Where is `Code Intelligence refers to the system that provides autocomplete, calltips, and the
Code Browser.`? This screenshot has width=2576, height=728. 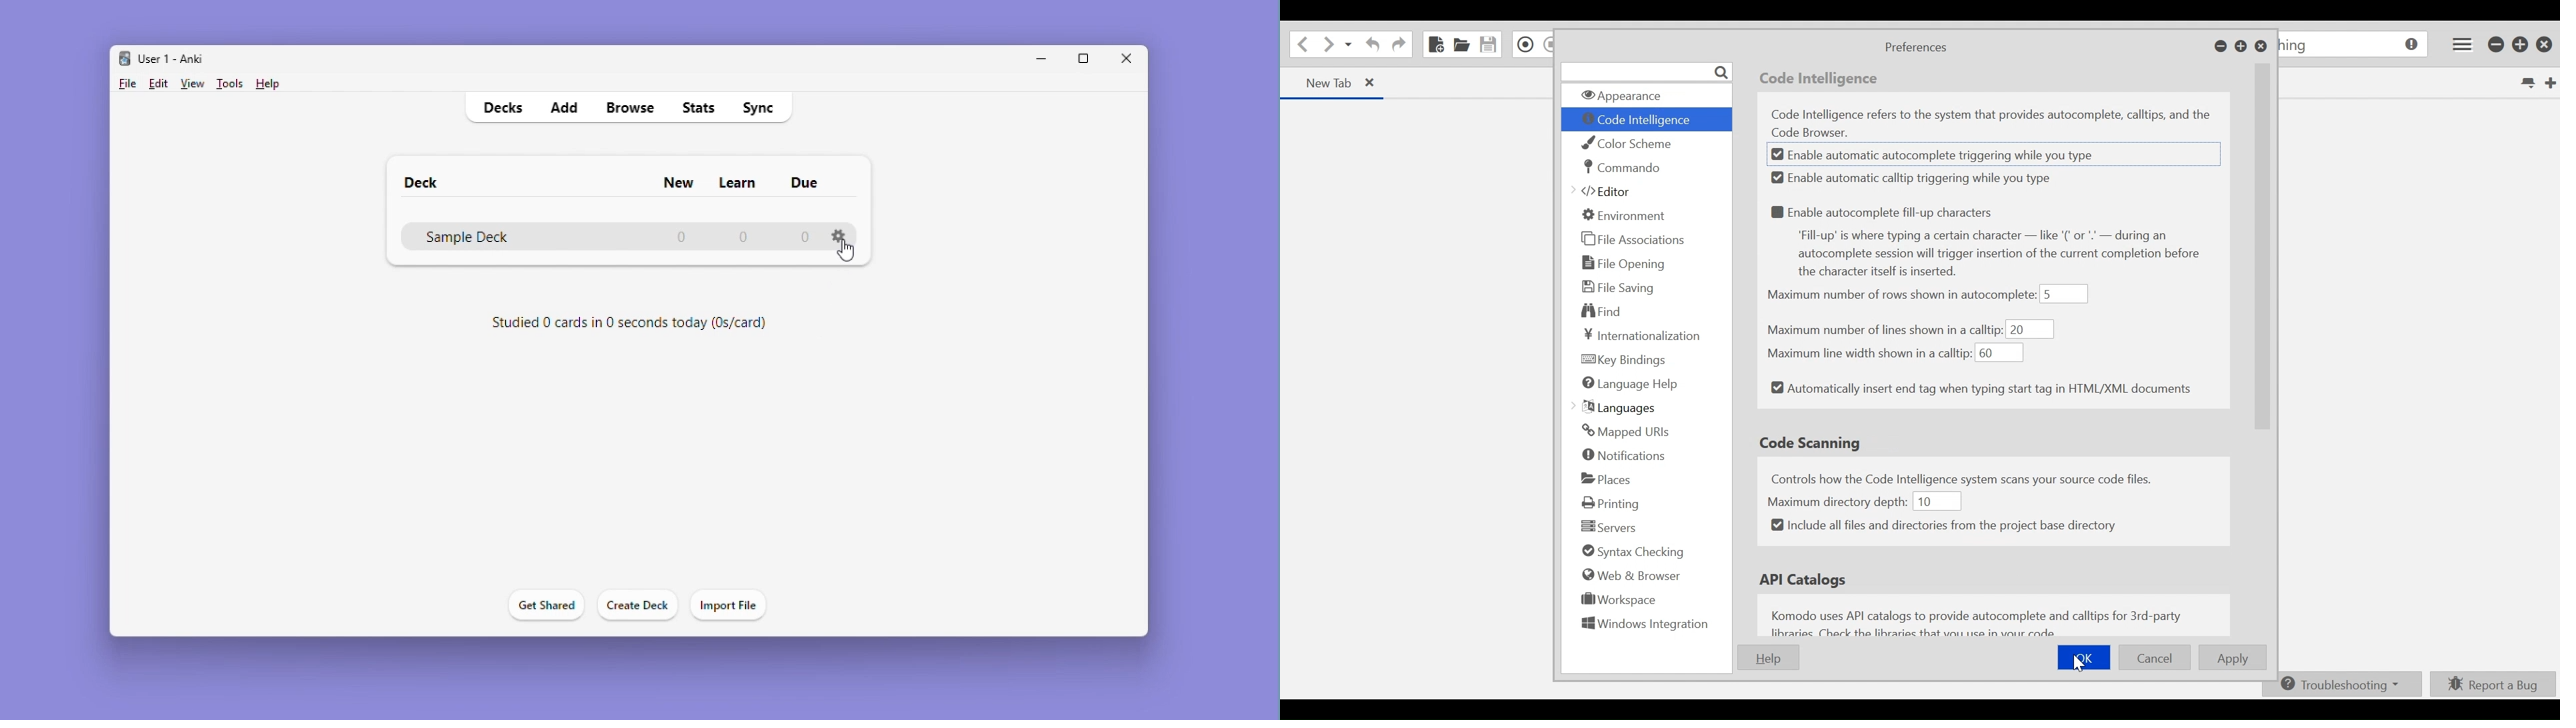
Code Intelligence refers to the system that provides autocomplete, calltips, and the
Code Browser. is located at coordinates (1996, 123).